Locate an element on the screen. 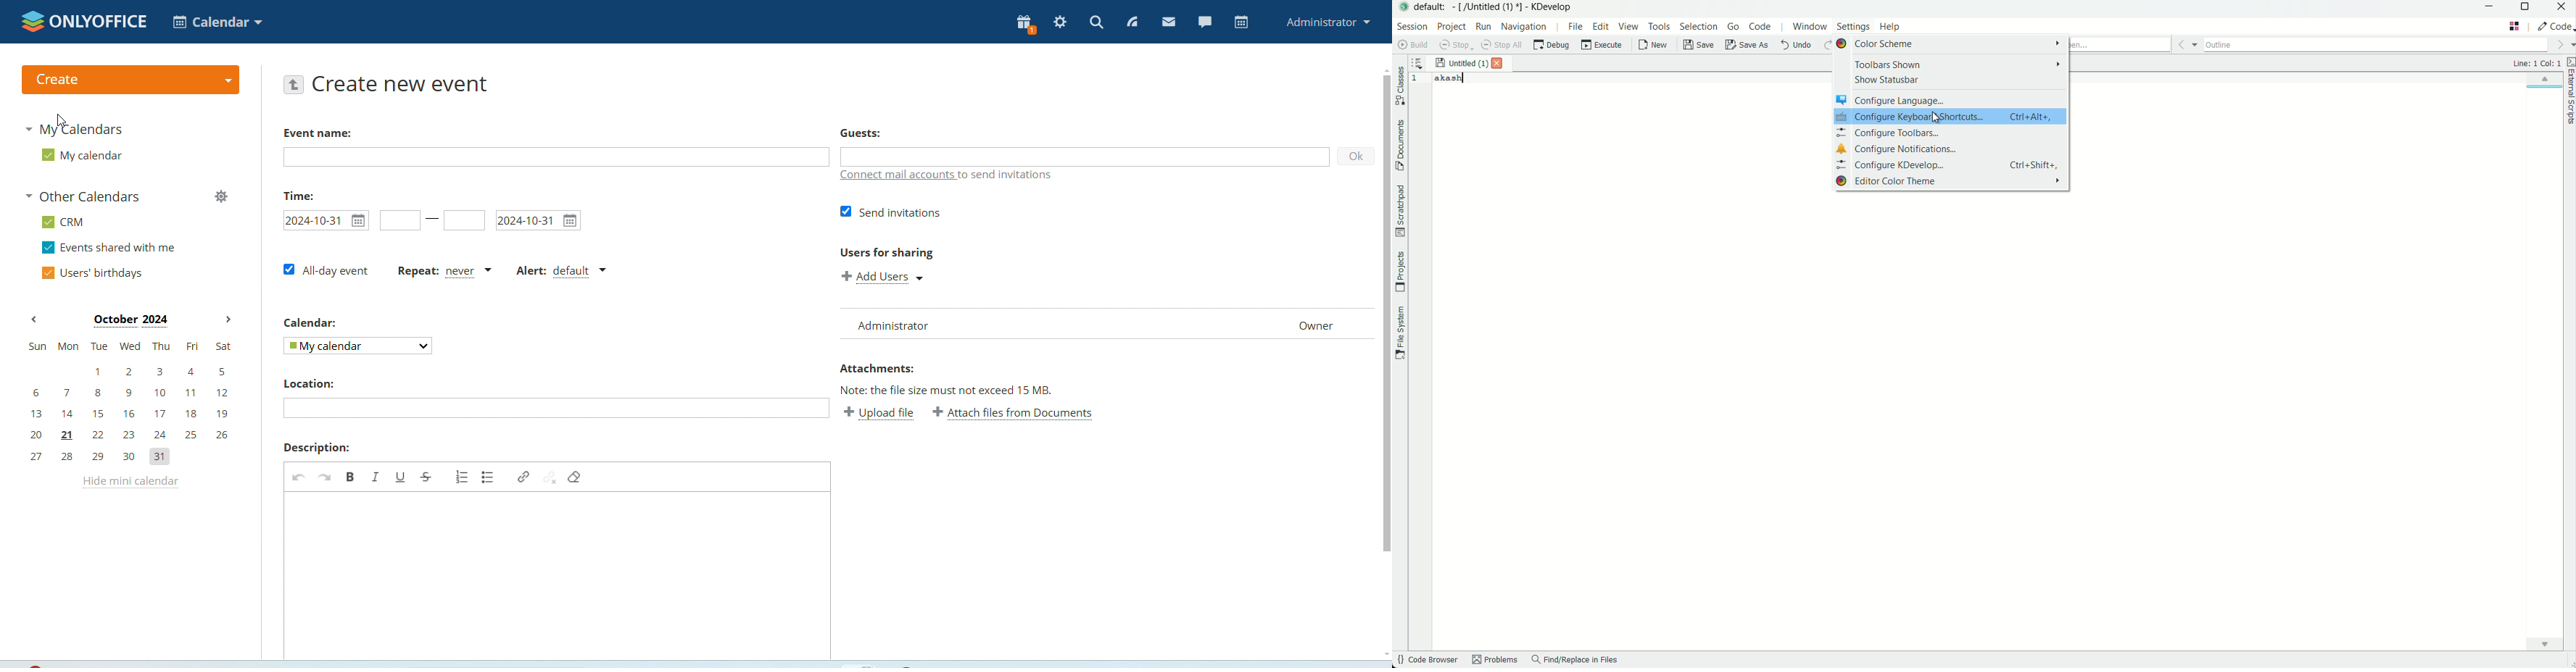 This screenshot has height=672, width=2576. add bulleted list is located at coordinates (487, 477).